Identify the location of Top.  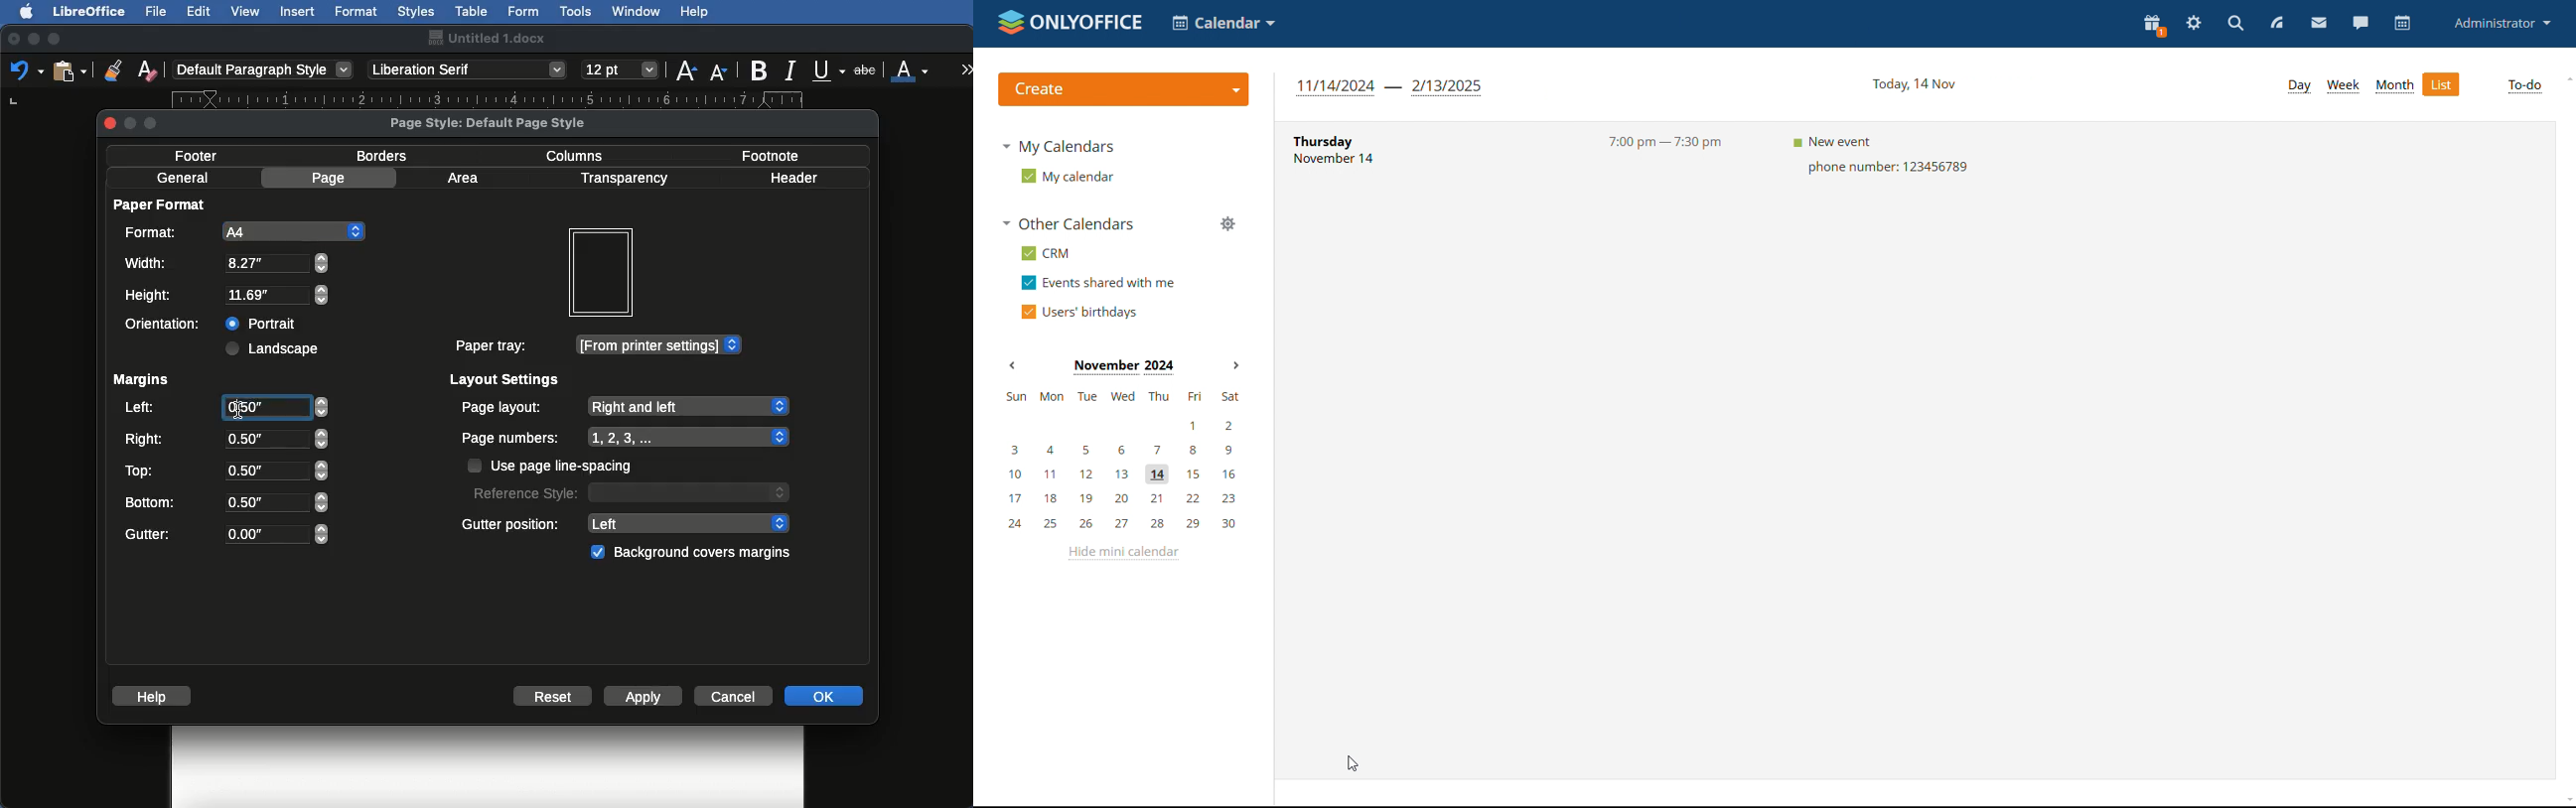
(223, 471).